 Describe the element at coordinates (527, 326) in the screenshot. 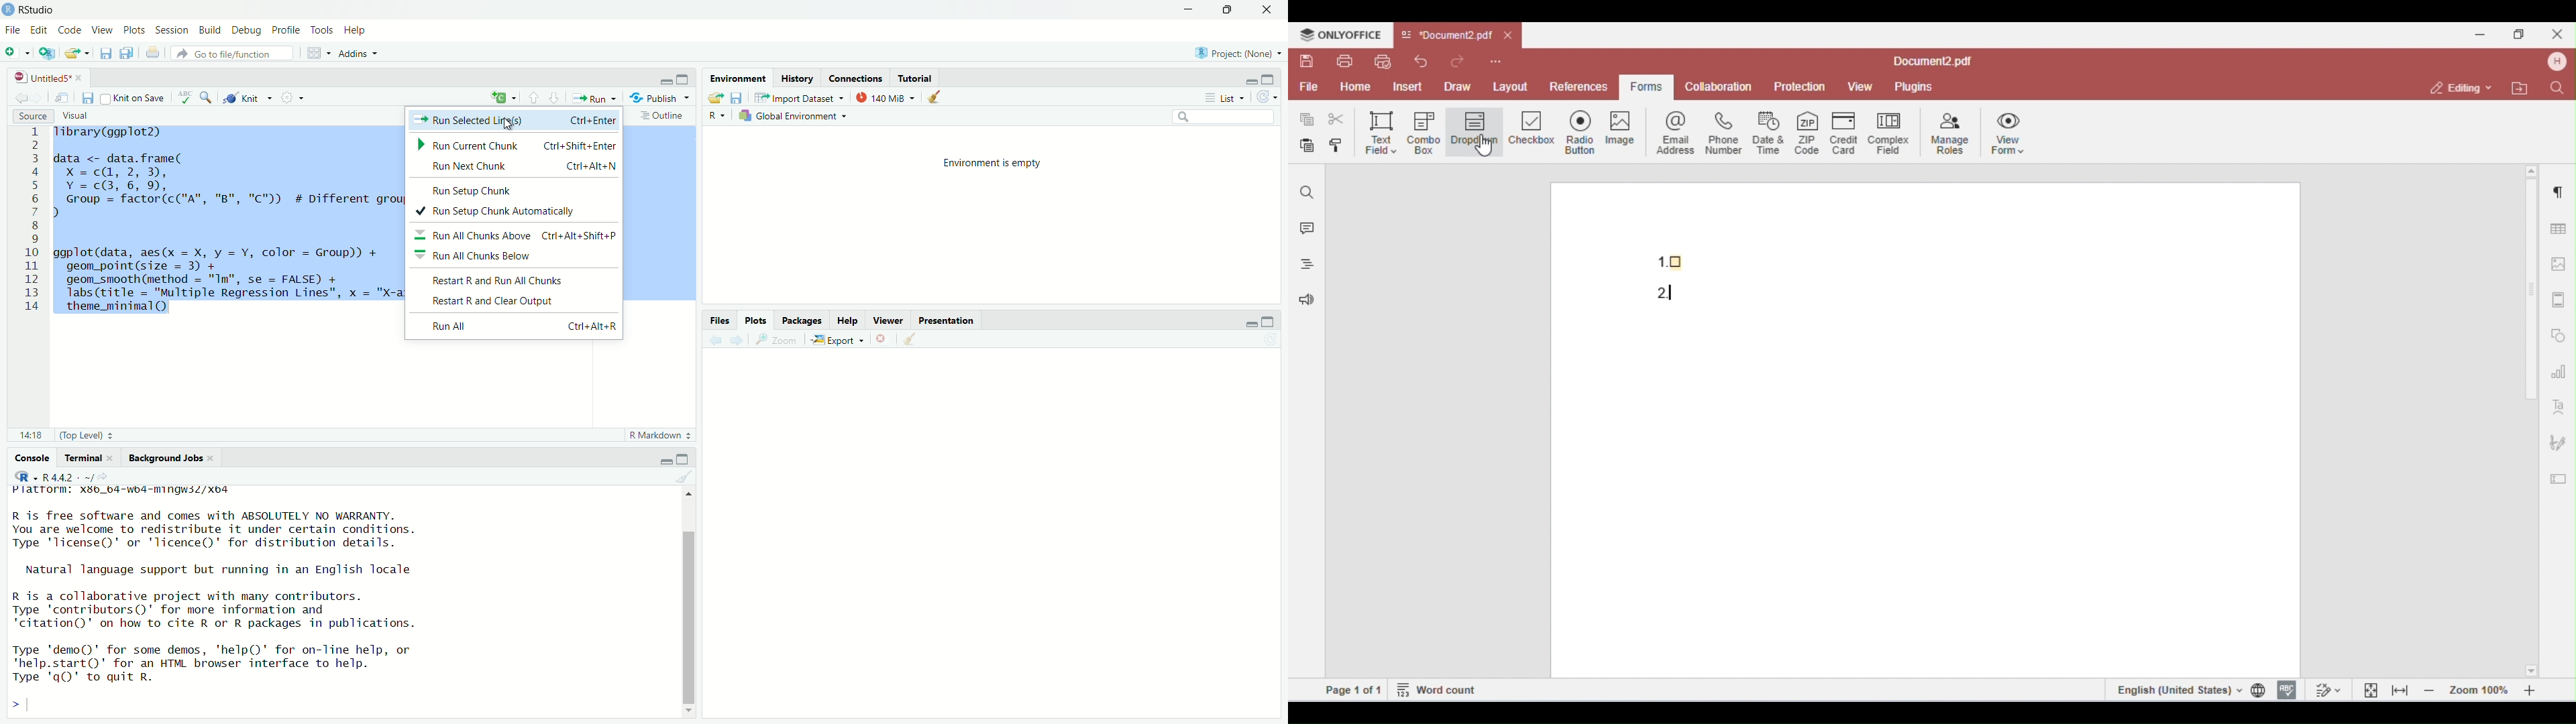

I see `Run All Ctri+Alt+R` at that location.